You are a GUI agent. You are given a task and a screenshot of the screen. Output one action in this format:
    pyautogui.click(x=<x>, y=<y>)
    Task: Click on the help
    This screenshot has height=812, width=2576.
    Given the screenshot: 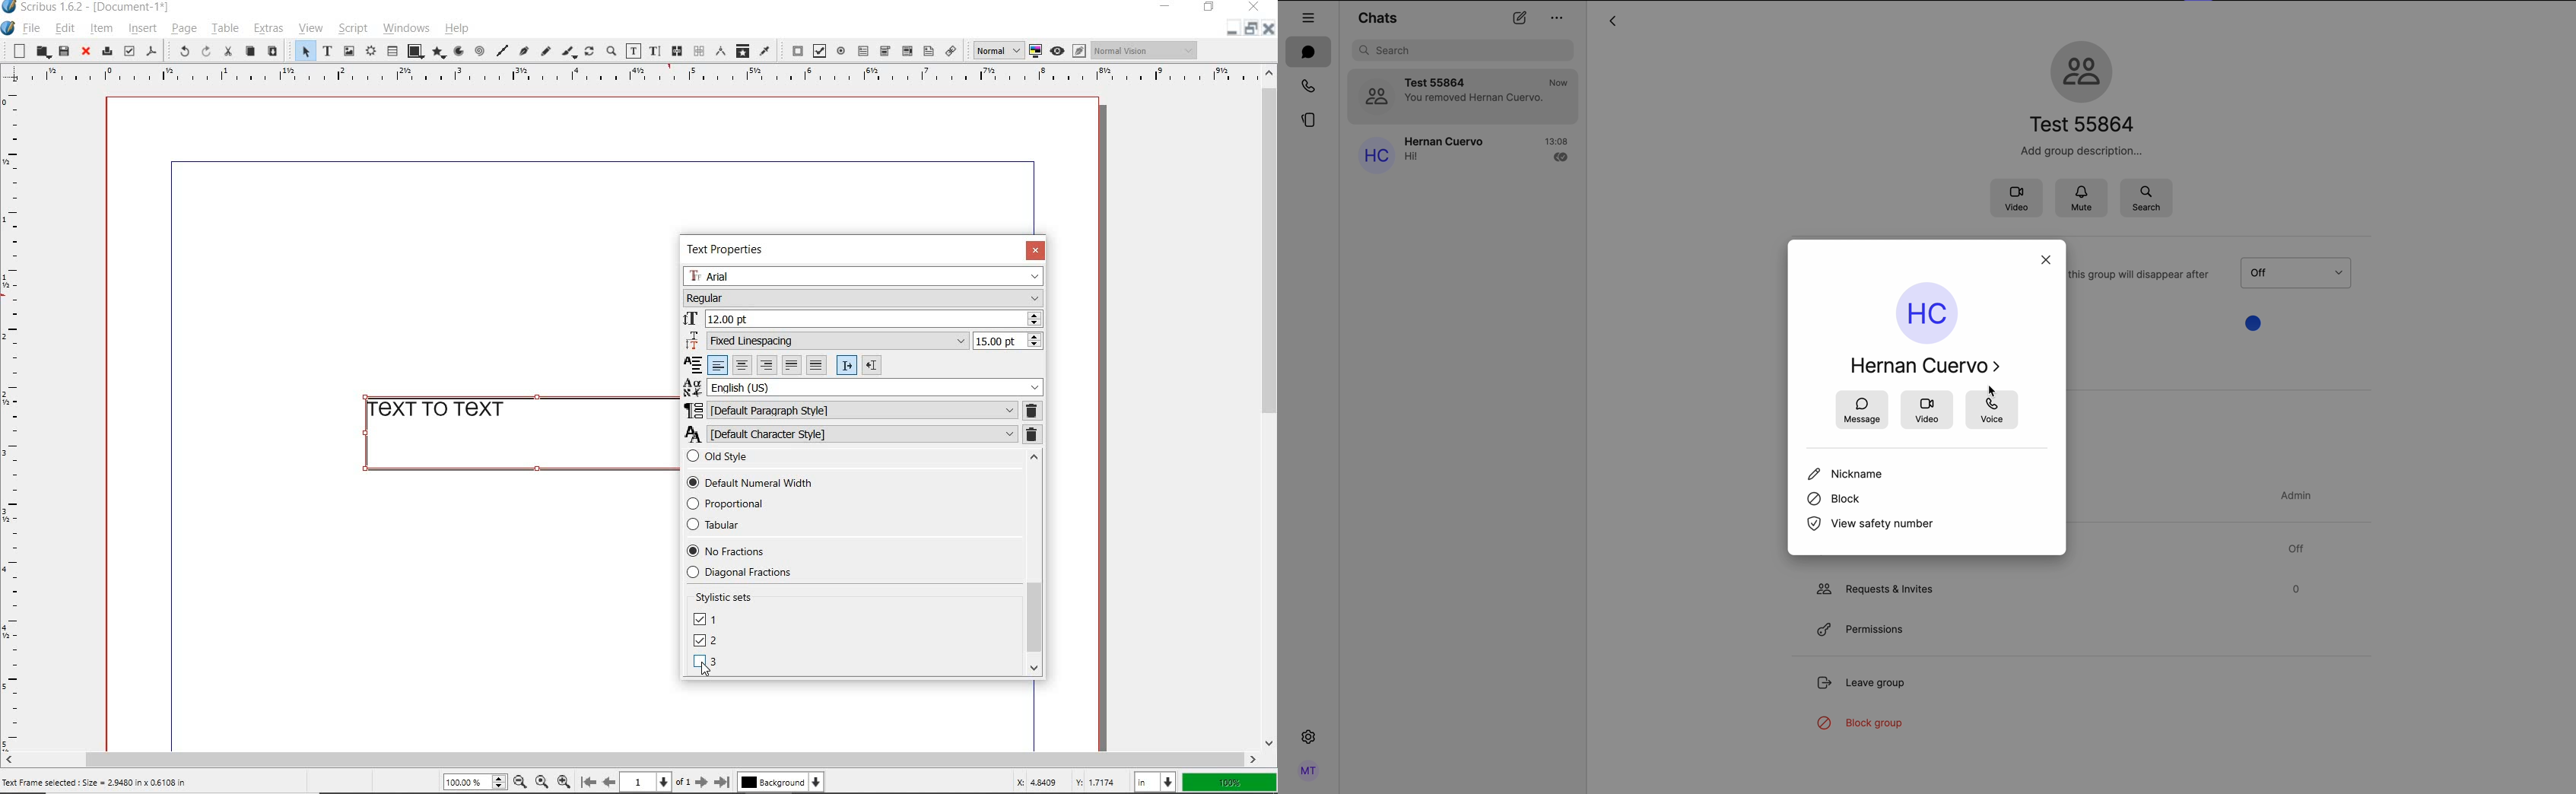 What is the action you would take?
    pyautogui.click(x=460, y=28)
    